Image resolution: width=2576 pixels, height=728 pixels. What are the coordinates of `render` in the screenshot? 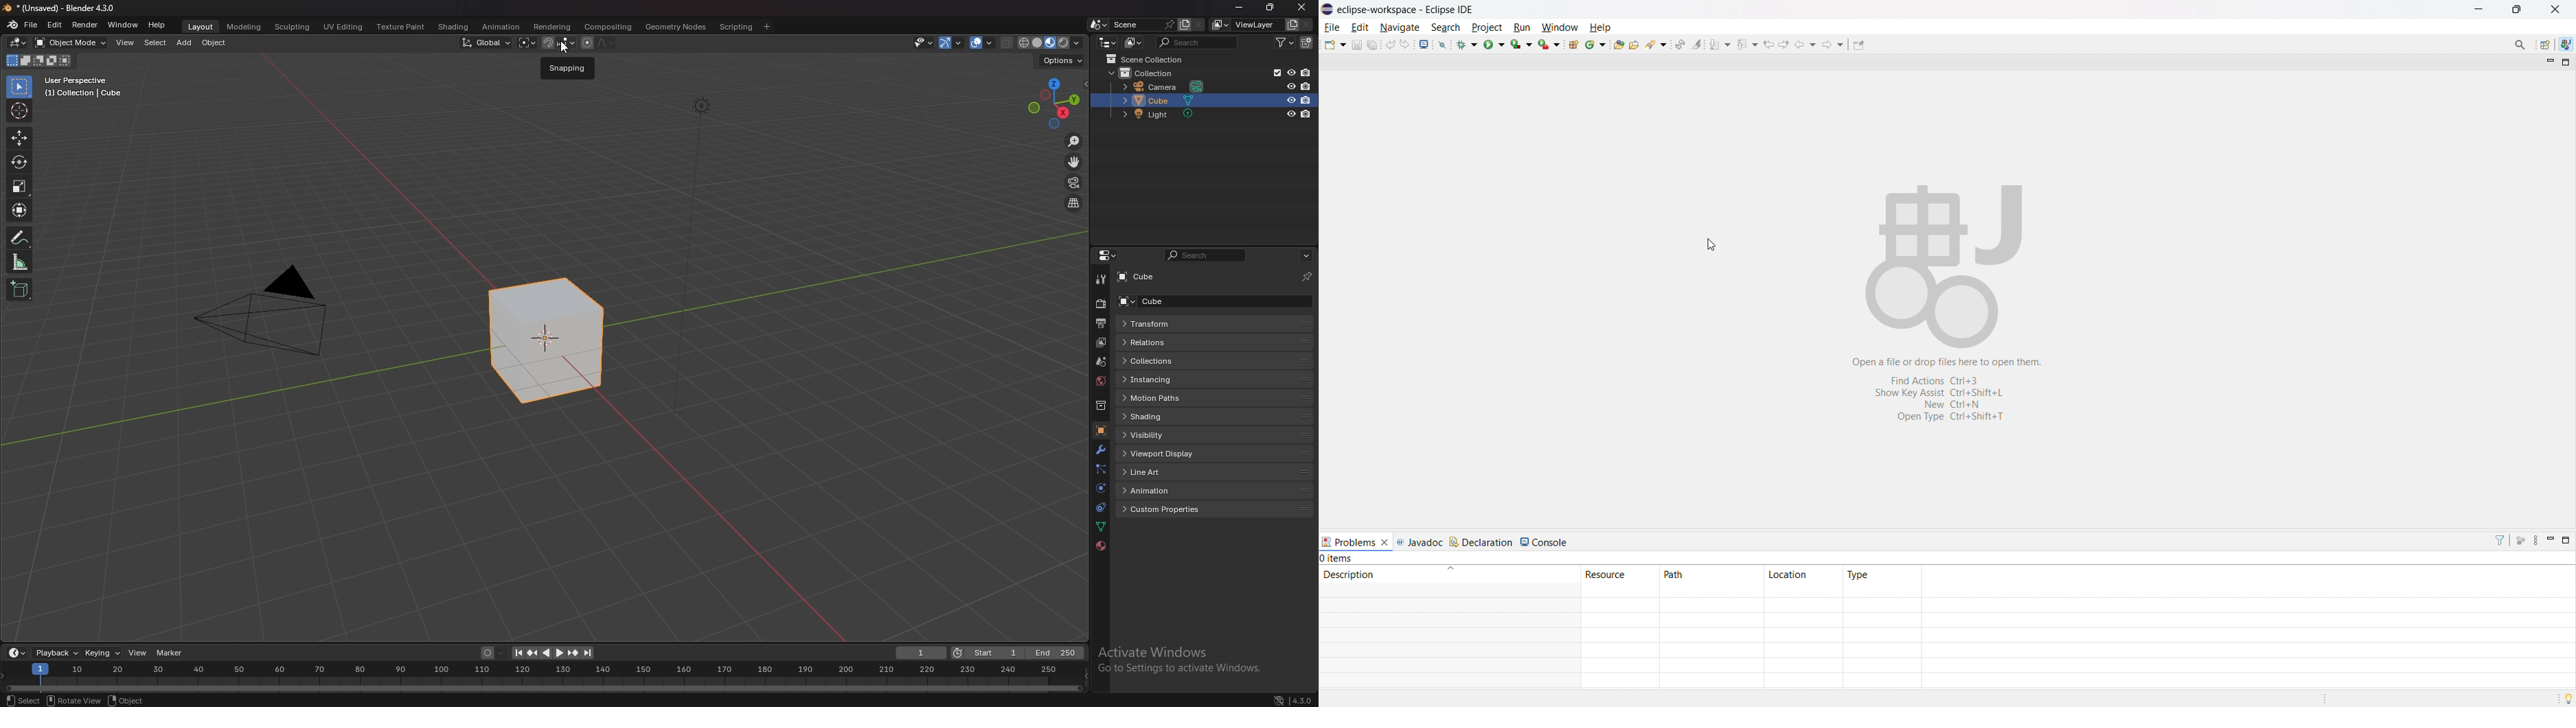 It's located at (1100, 303).